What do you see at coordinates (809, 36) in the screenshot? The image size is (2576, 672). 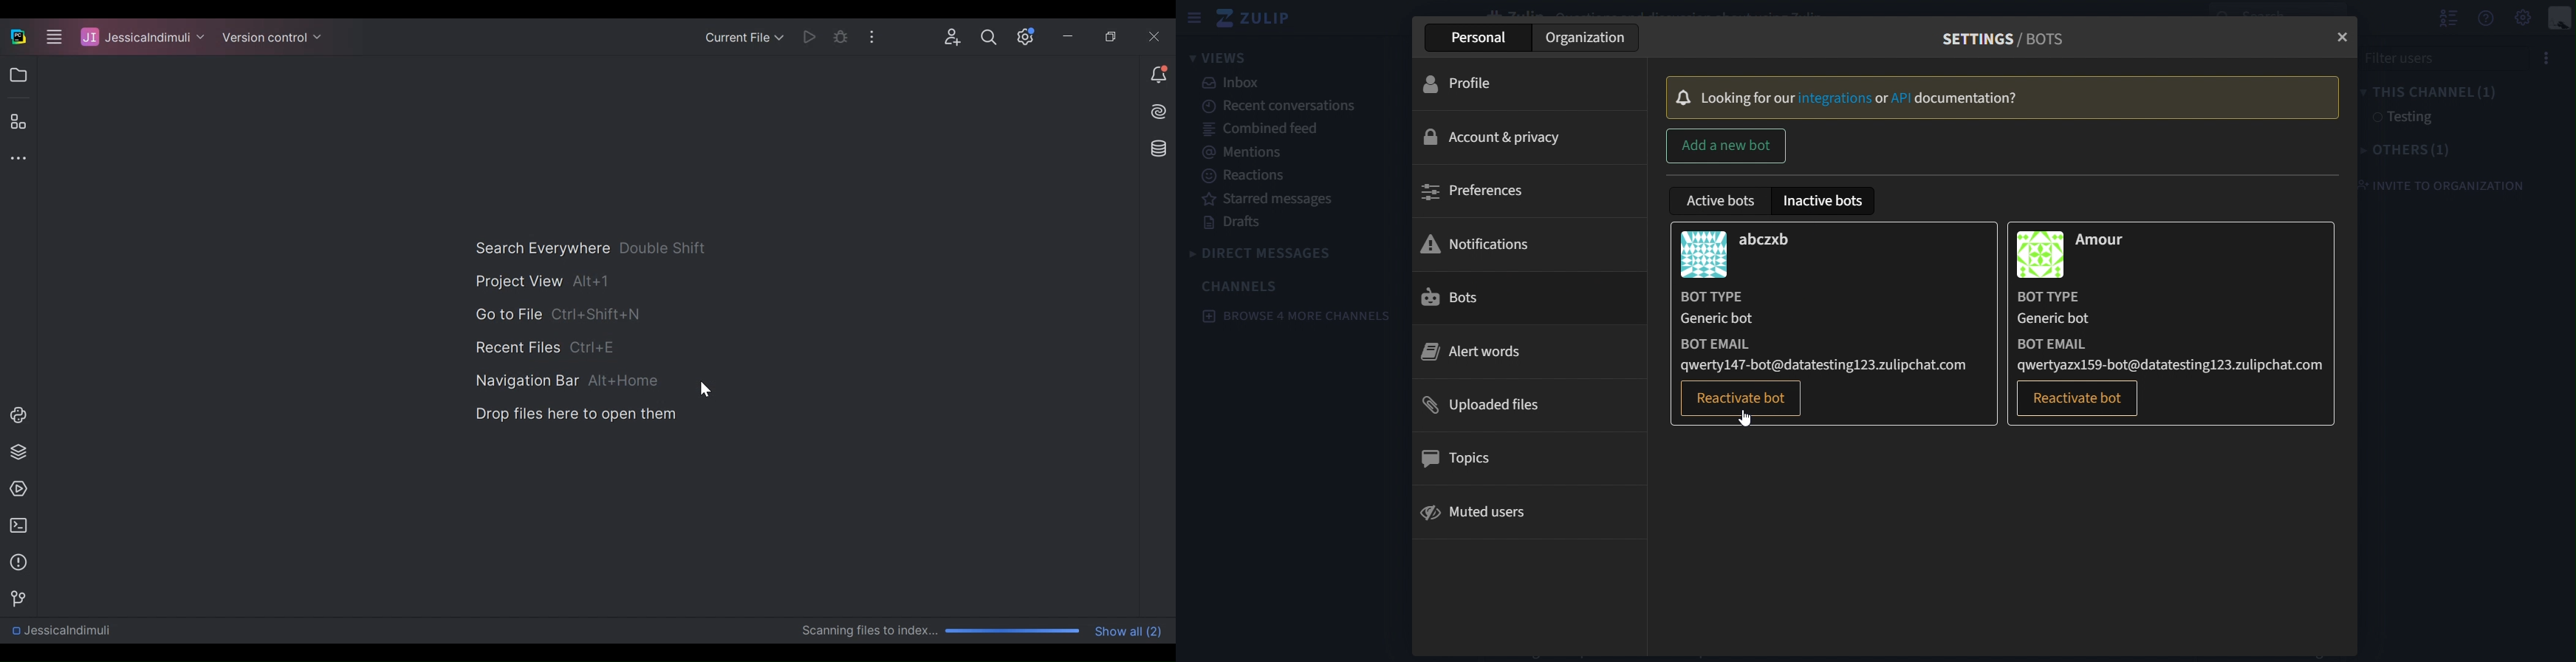 I see `Run` at bounding box center [809, 36].